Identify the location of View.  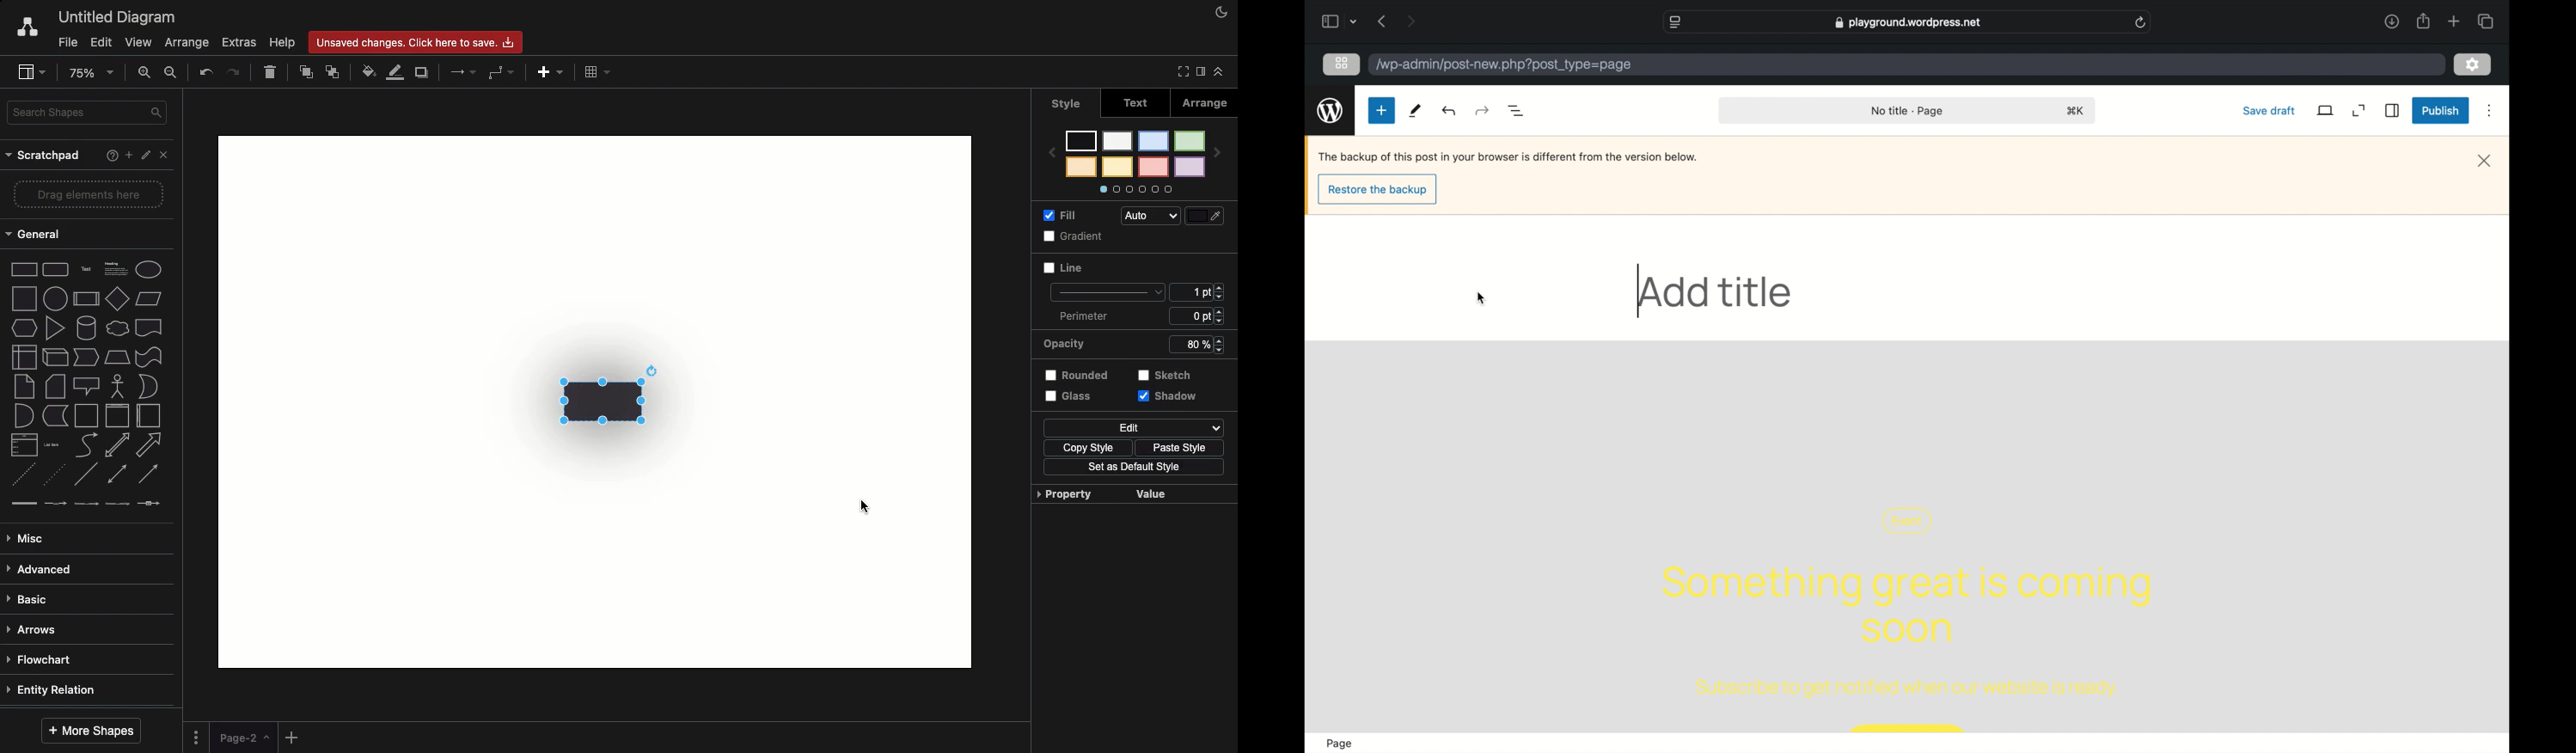
(140, 42).